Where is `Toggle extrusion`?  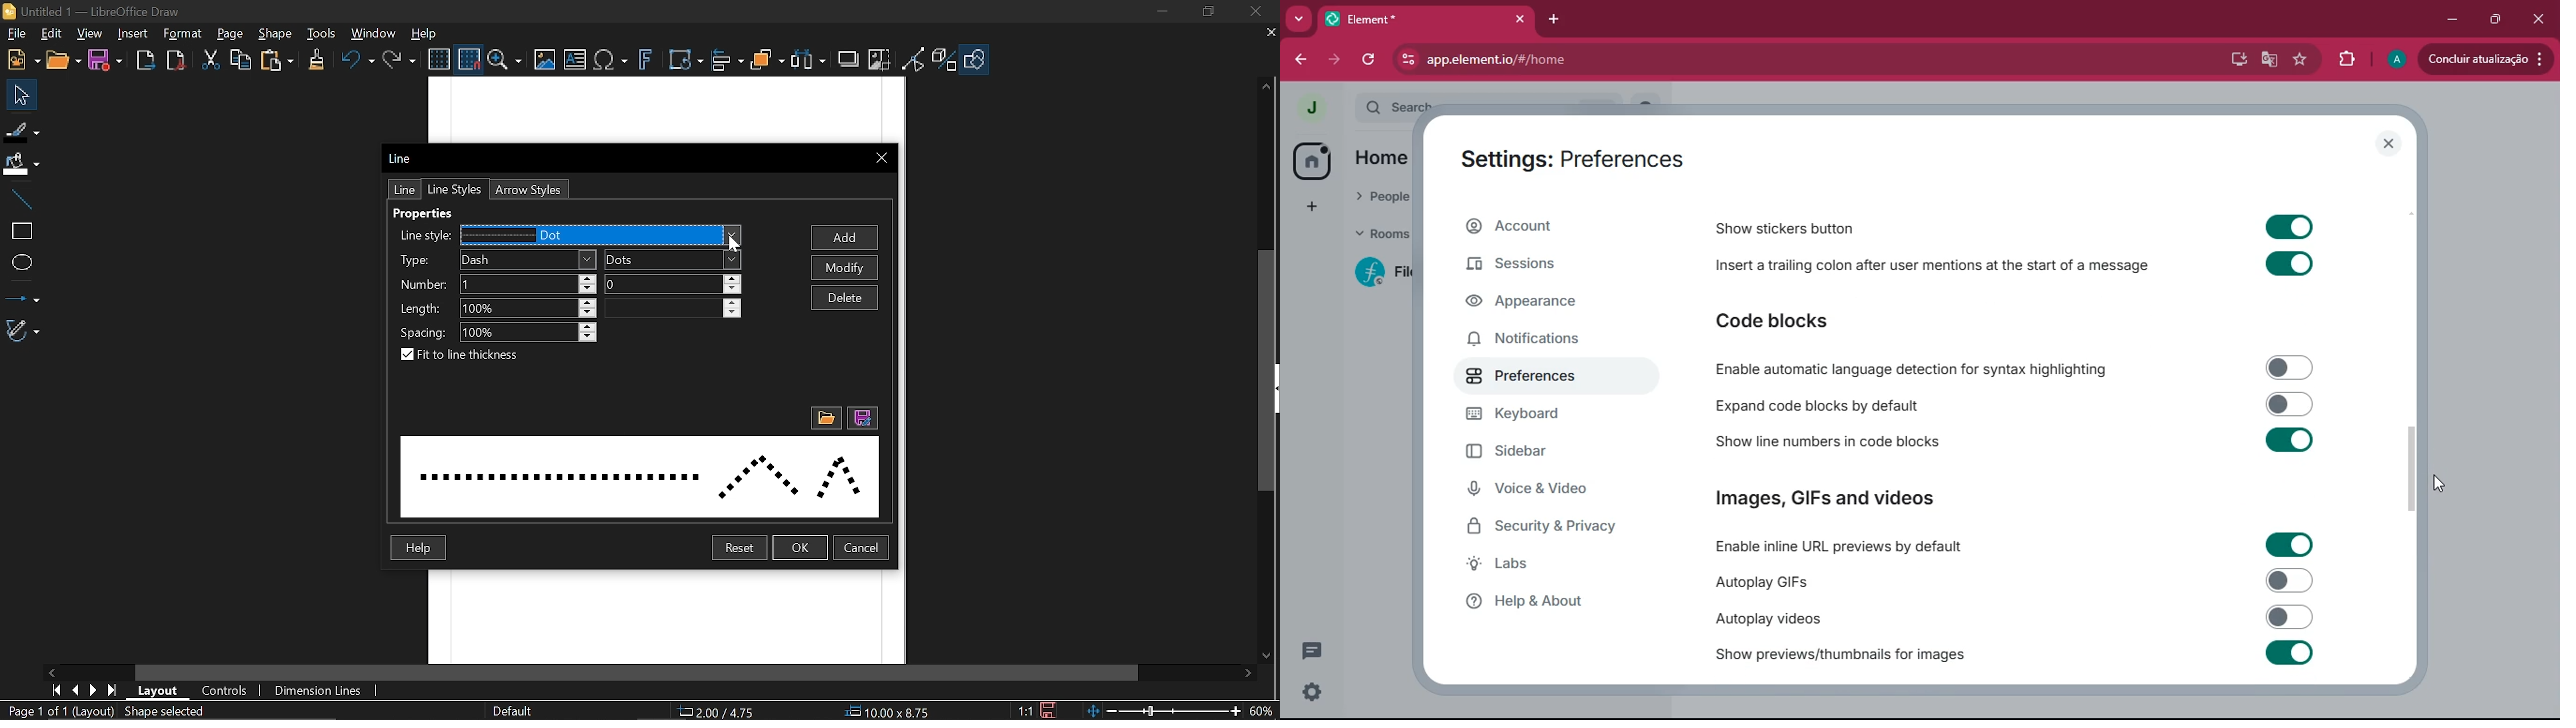 Toggle extrusion is located at coordinates (945, 61).